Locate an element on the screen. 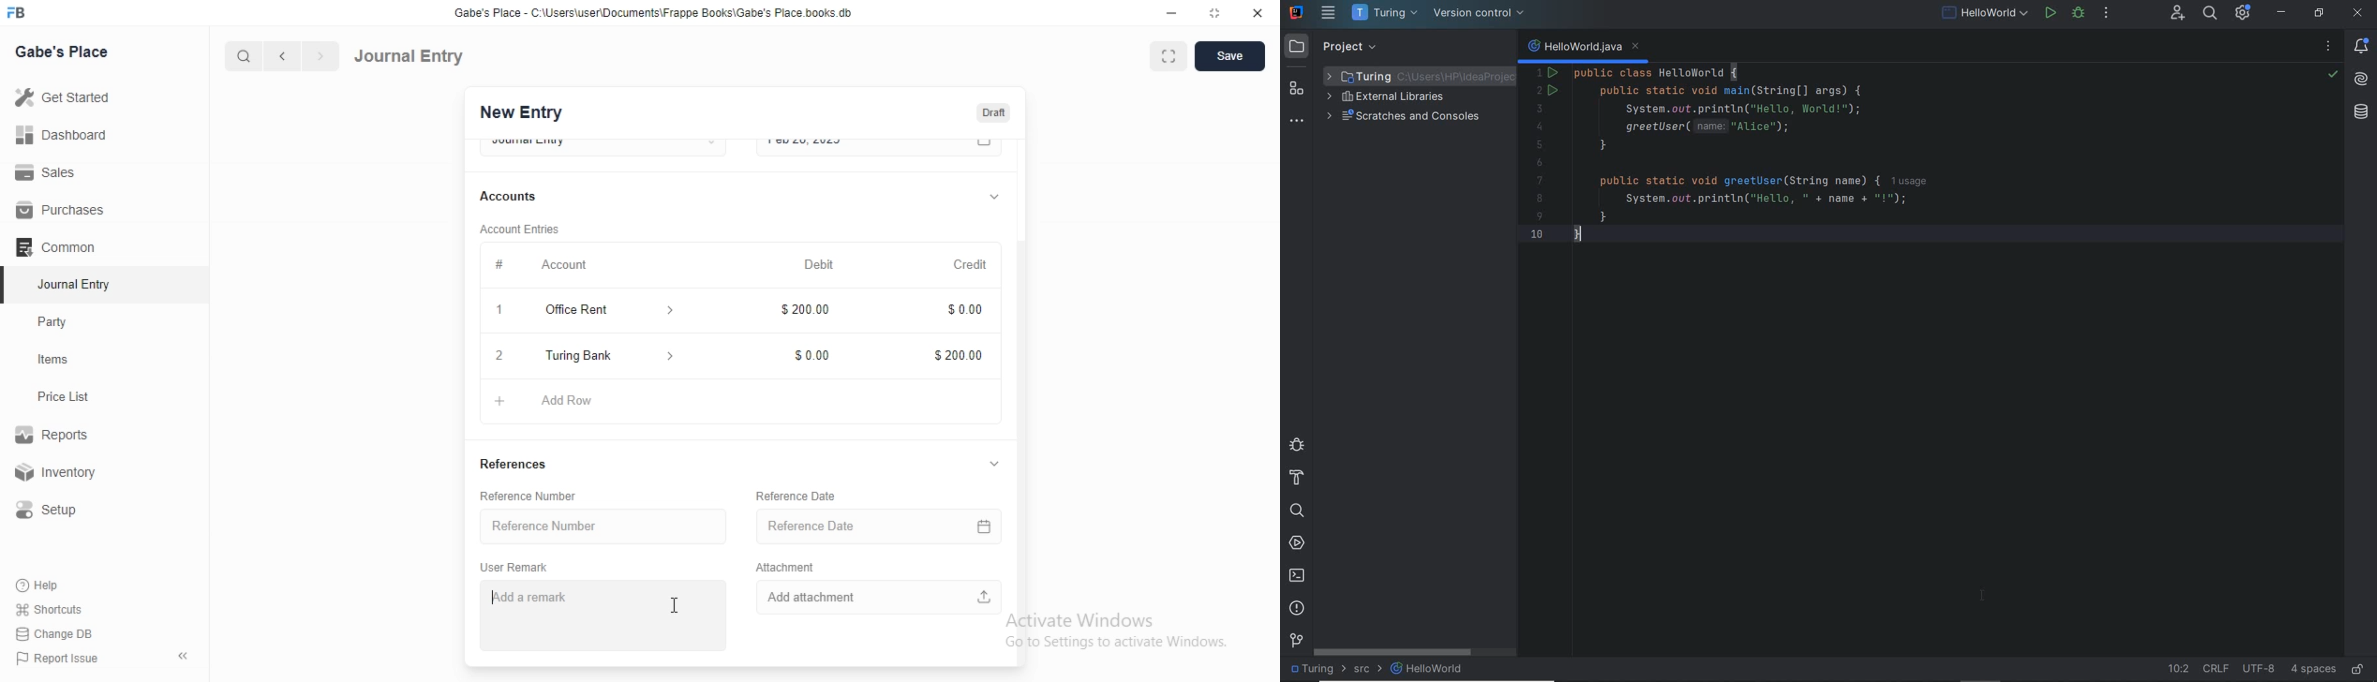  close is located at coordinates (1258, 11).